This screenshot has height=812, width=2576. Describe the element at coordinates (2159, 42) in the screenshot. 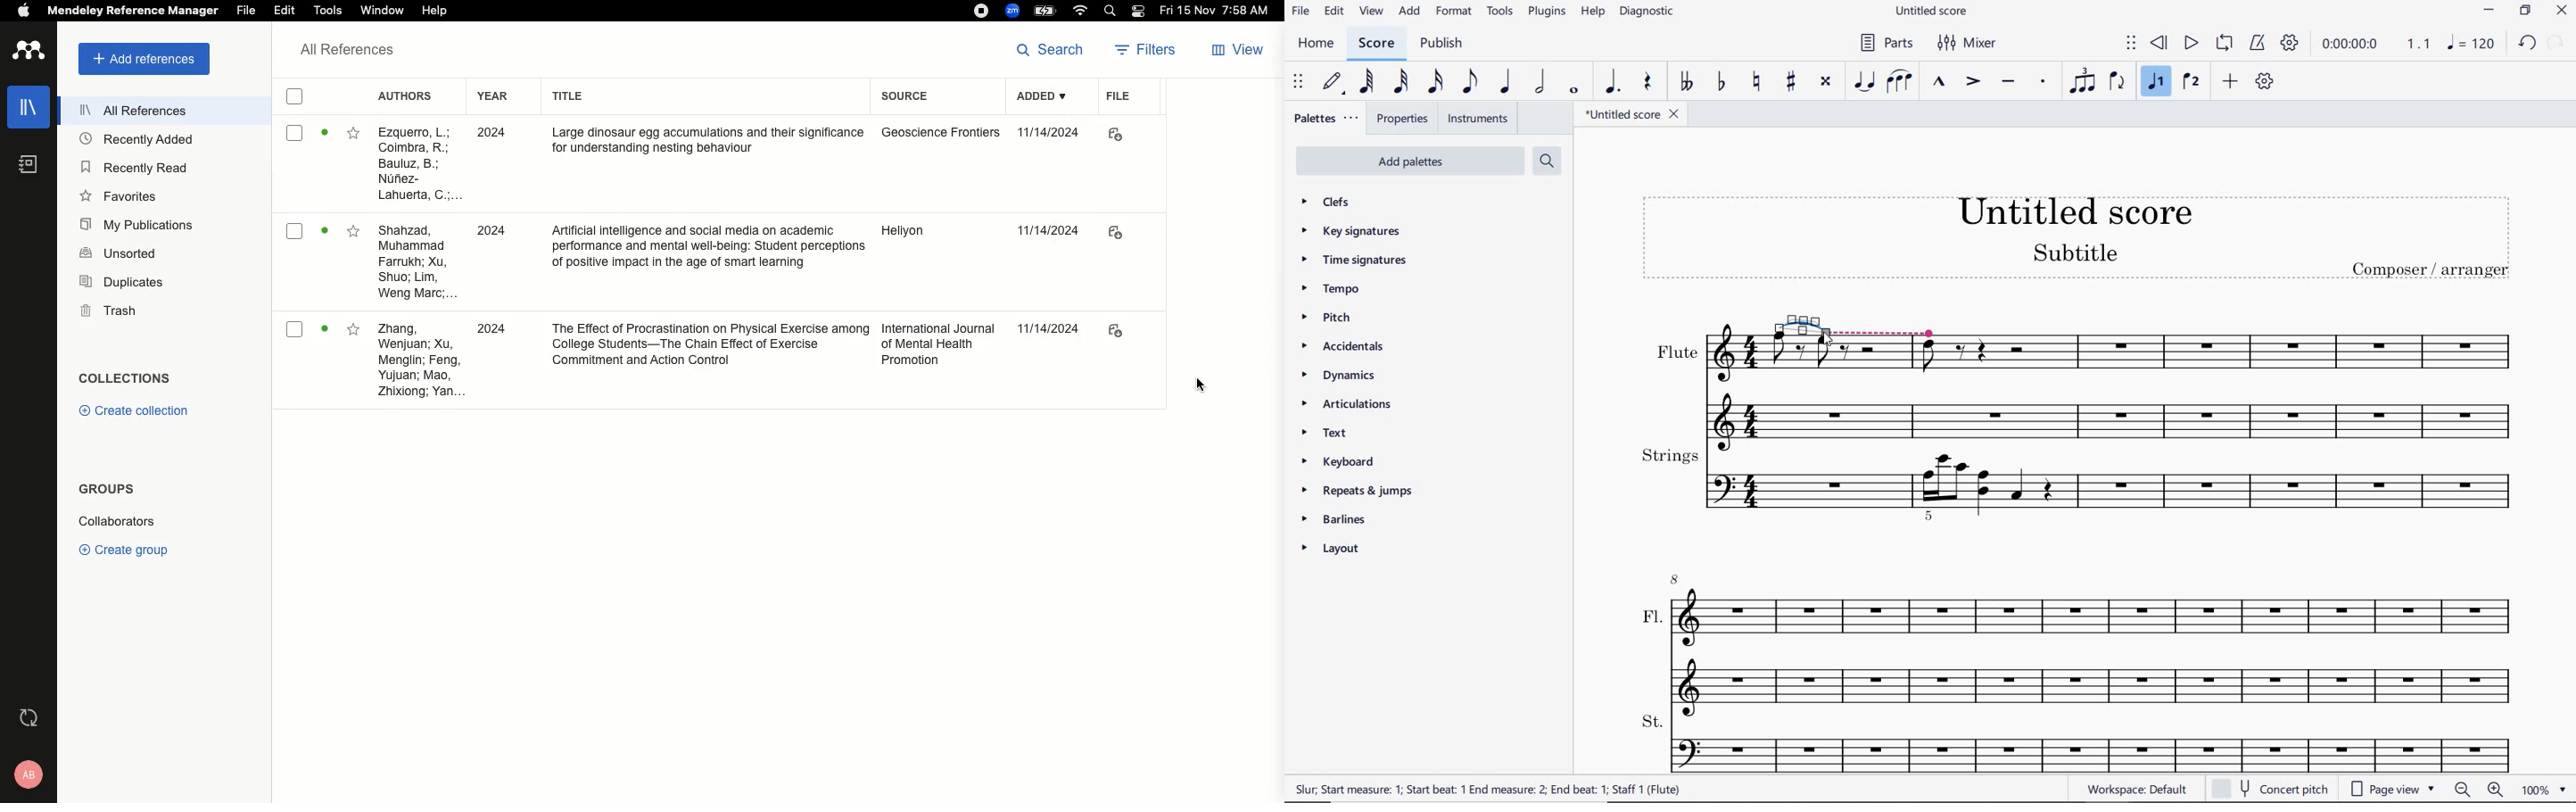

I see `REWIND` at that location.